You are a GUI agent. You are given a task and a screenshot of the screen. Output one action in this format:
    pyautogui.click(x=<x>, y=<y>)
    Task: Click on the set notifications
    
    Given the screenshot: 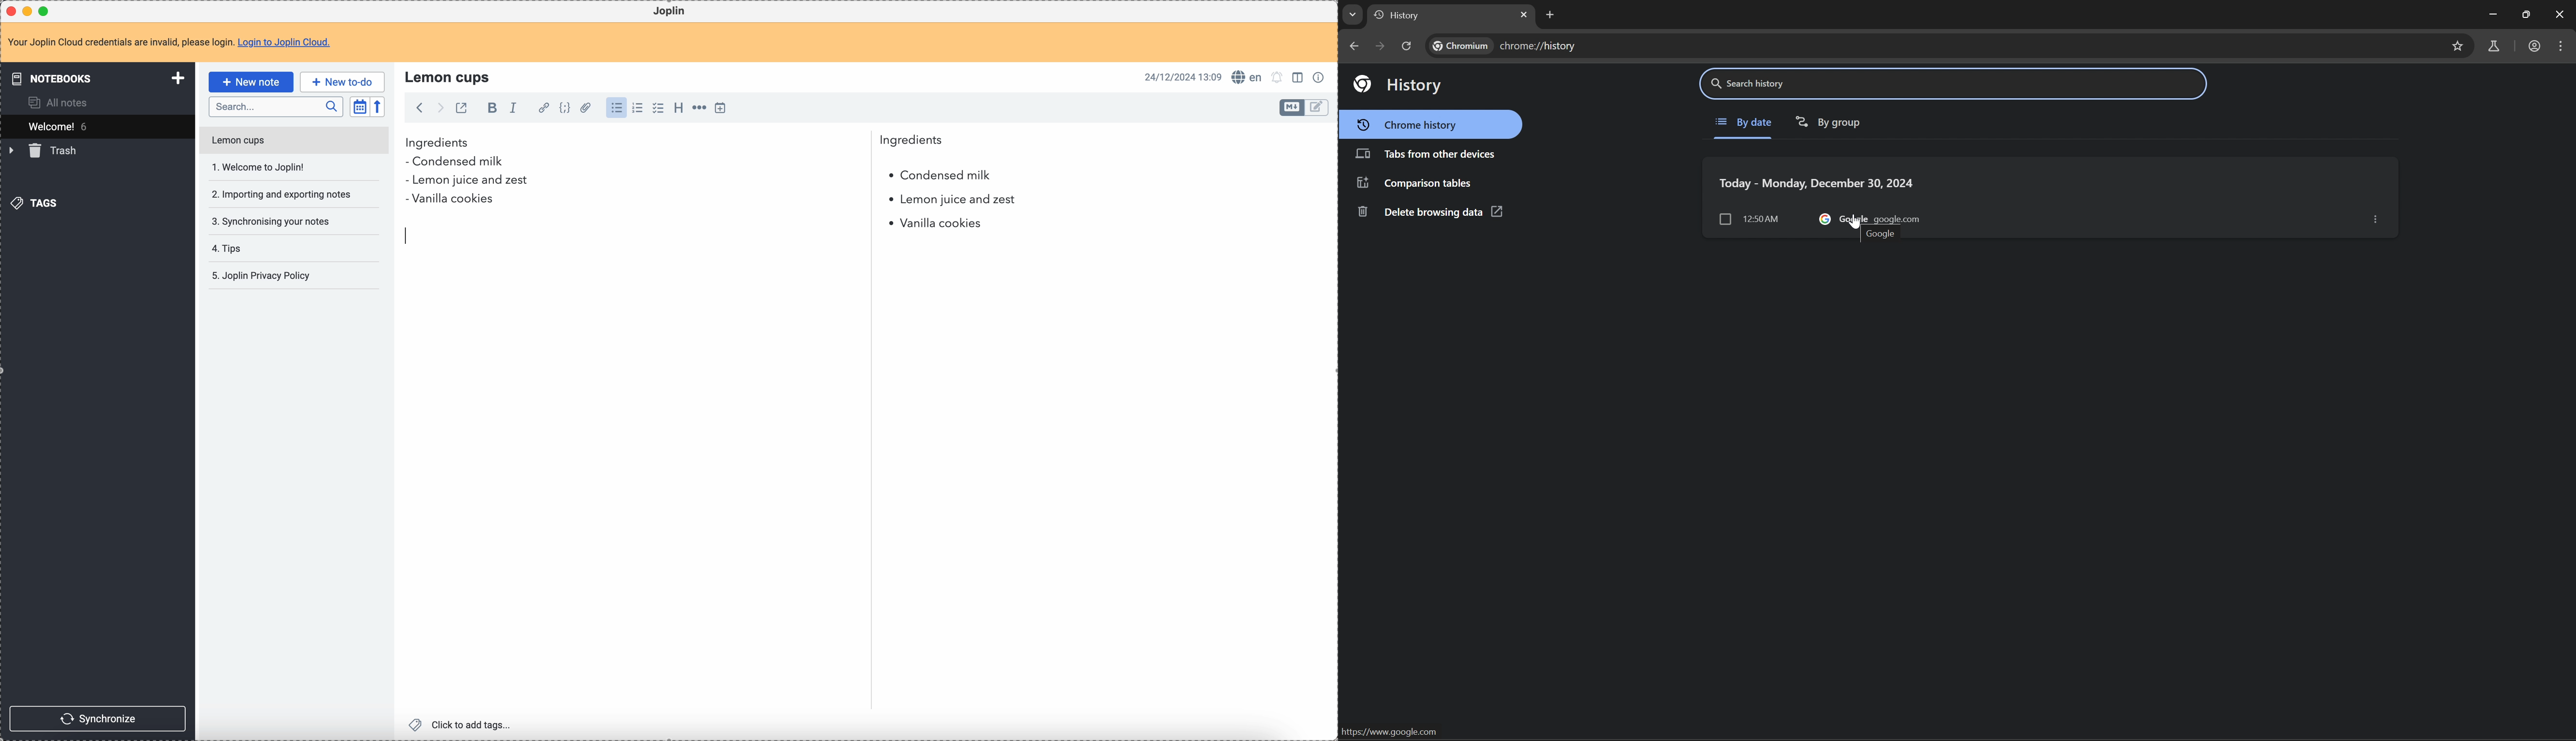 What is the action you would take?
    pyautogui.click(x=1277, y=77)
    